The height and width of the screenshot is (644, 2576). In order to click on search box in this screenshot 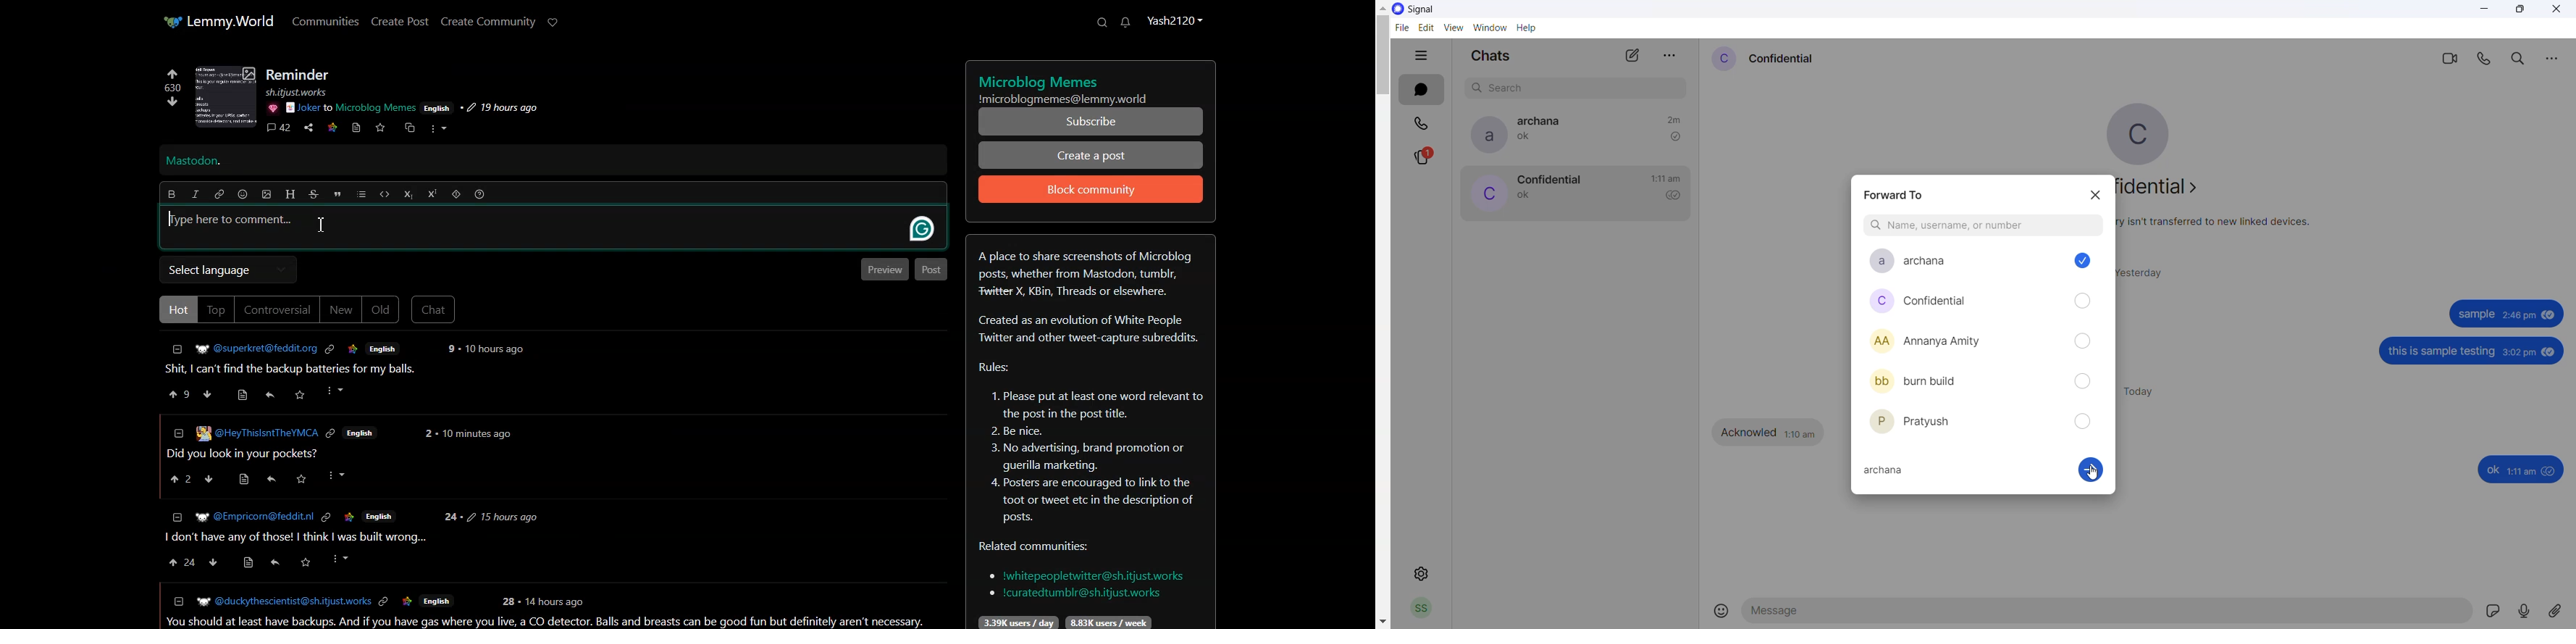, I will do `click(1579, 86)`.